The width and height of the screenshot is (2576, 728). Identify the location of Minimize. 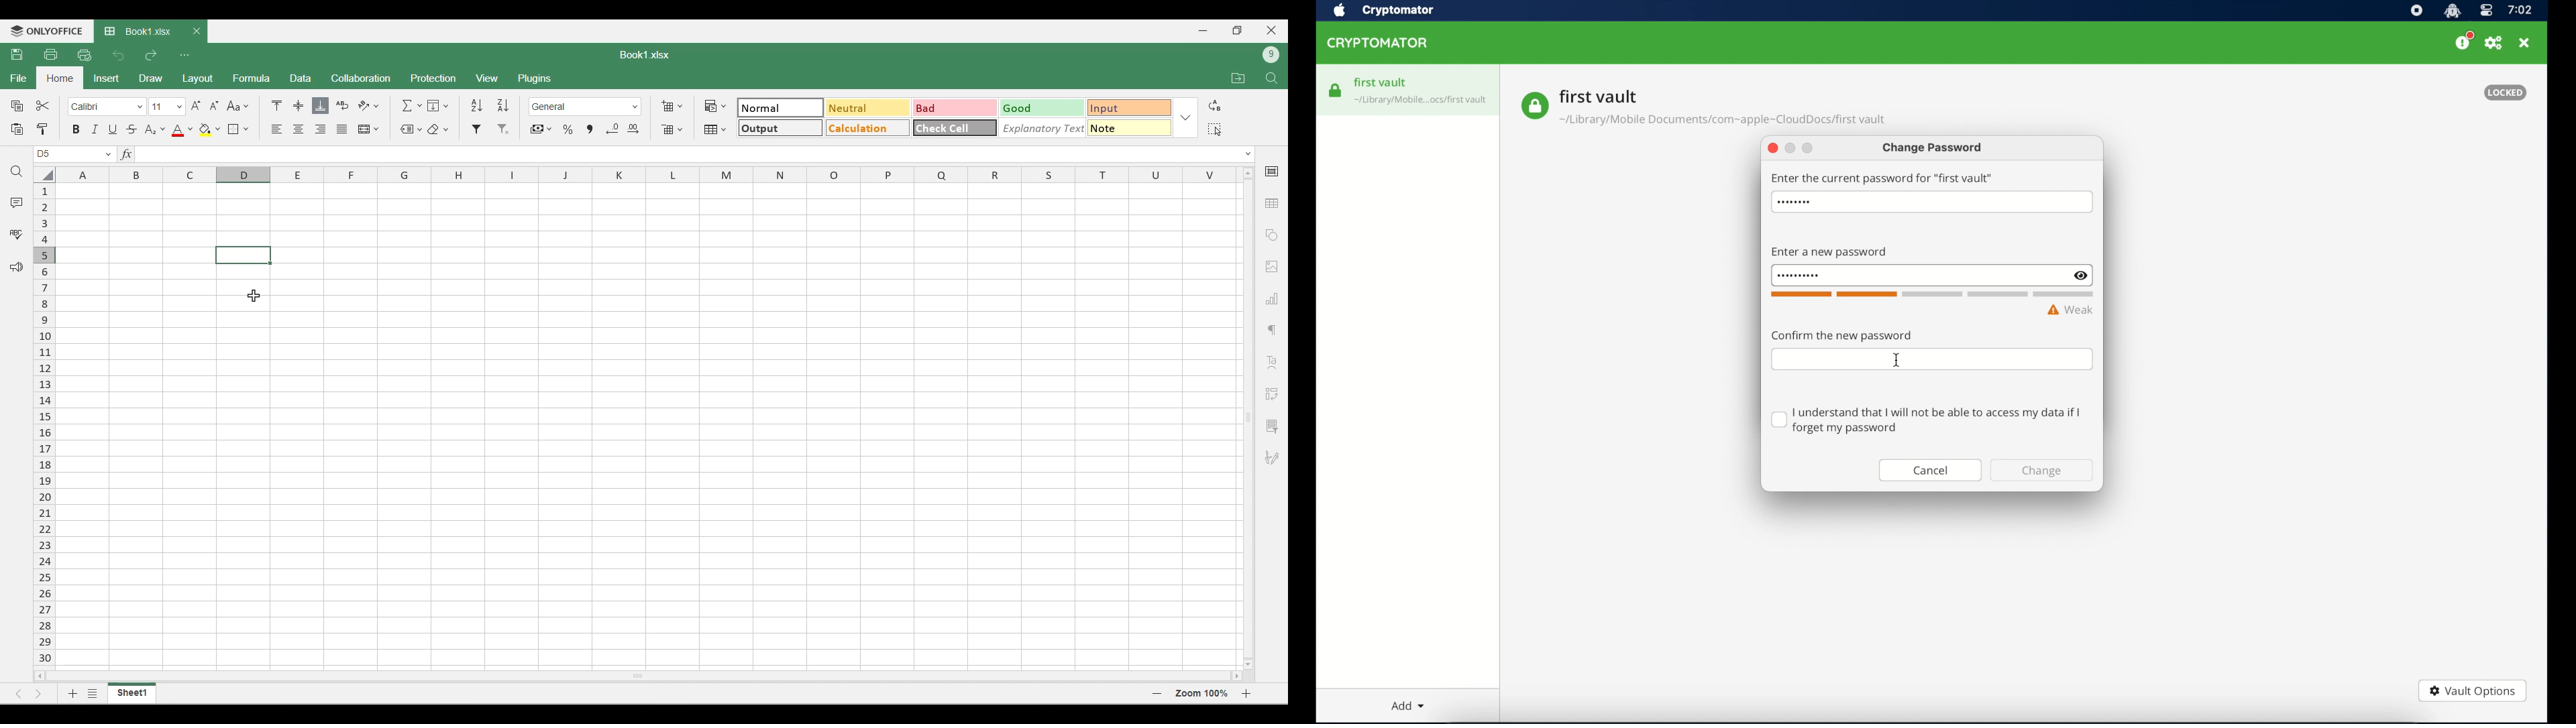
(1203, 31).